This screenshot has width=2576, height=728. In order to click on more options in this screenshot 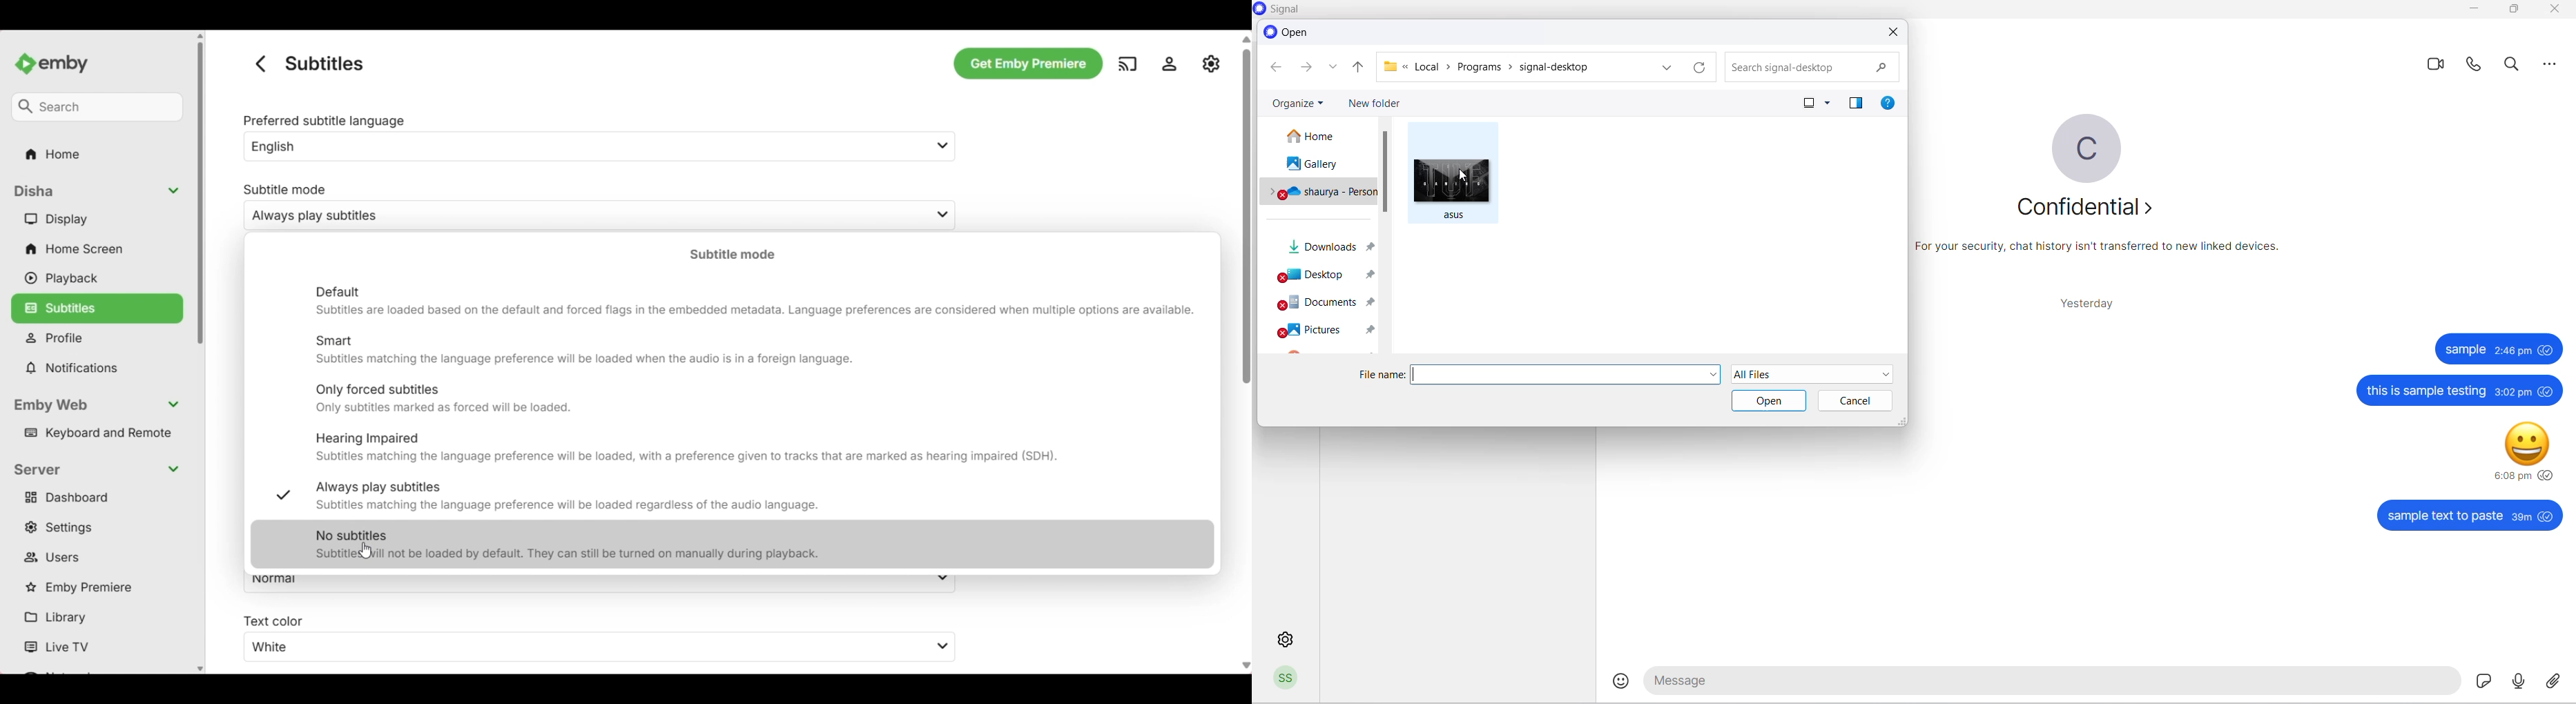, I will do `click(1830, 104)`.